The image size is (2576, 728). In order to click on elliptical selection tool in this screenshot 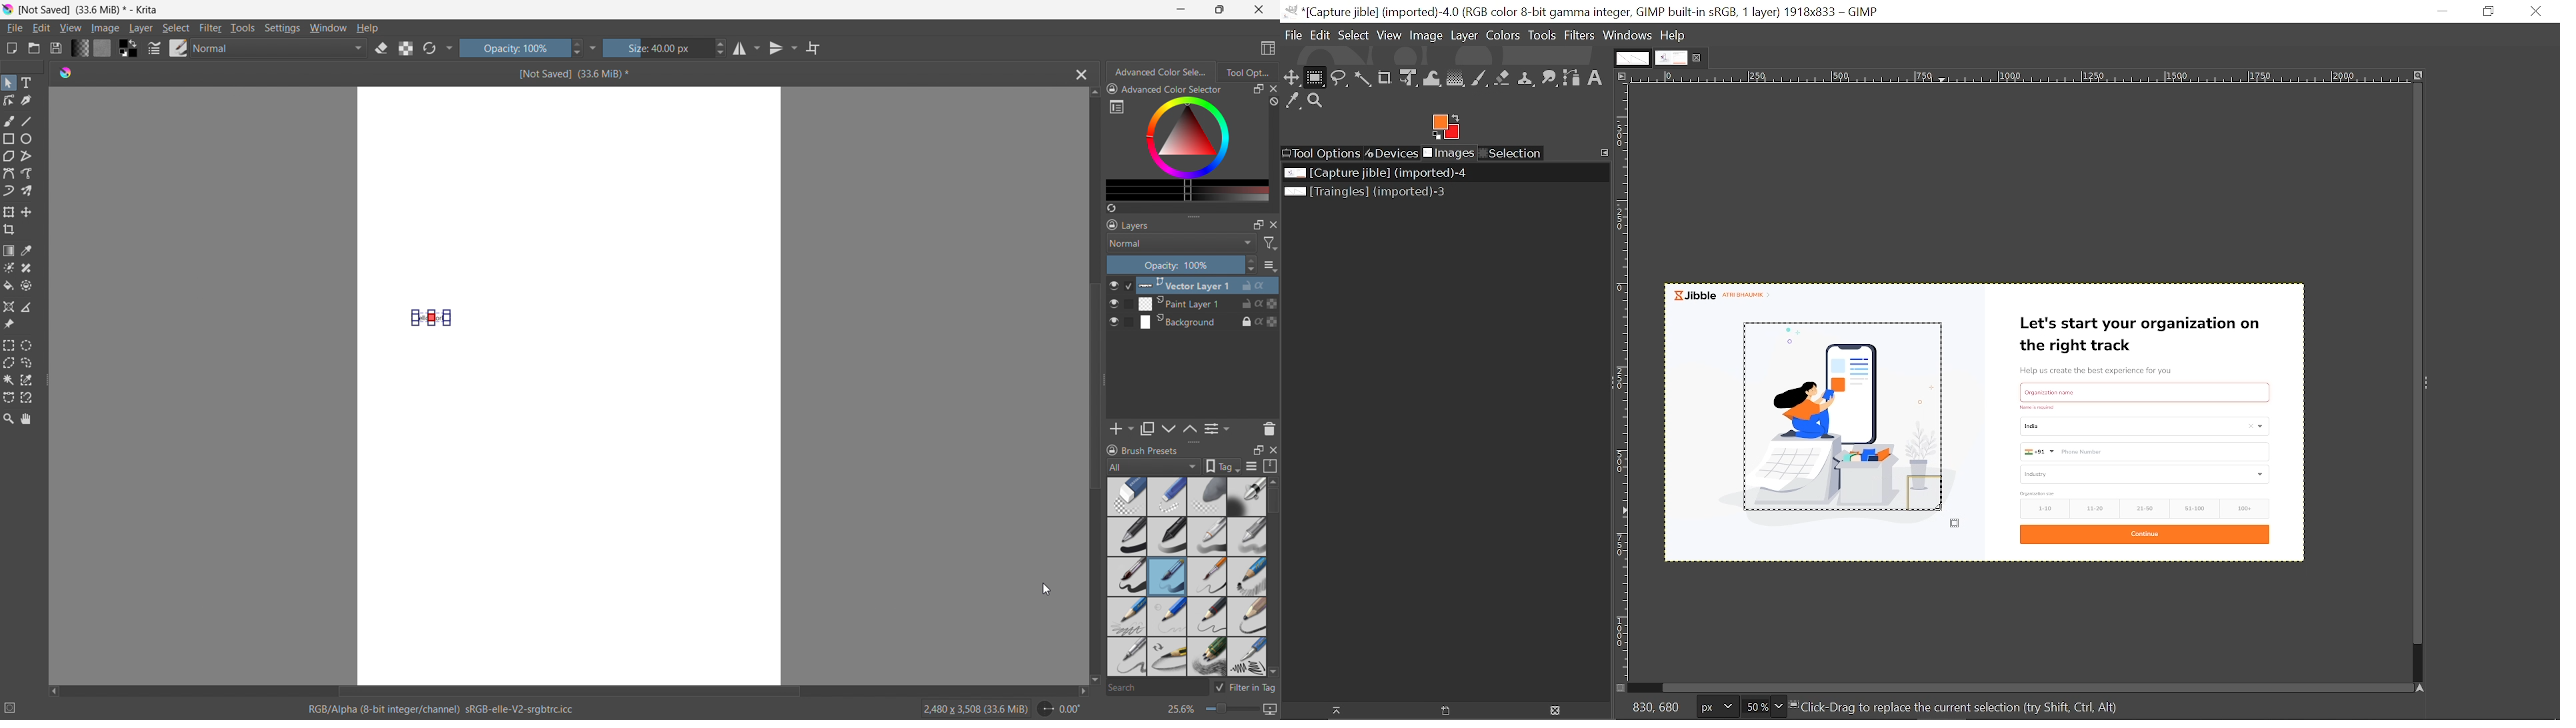, I will do `click(26, 345)`.